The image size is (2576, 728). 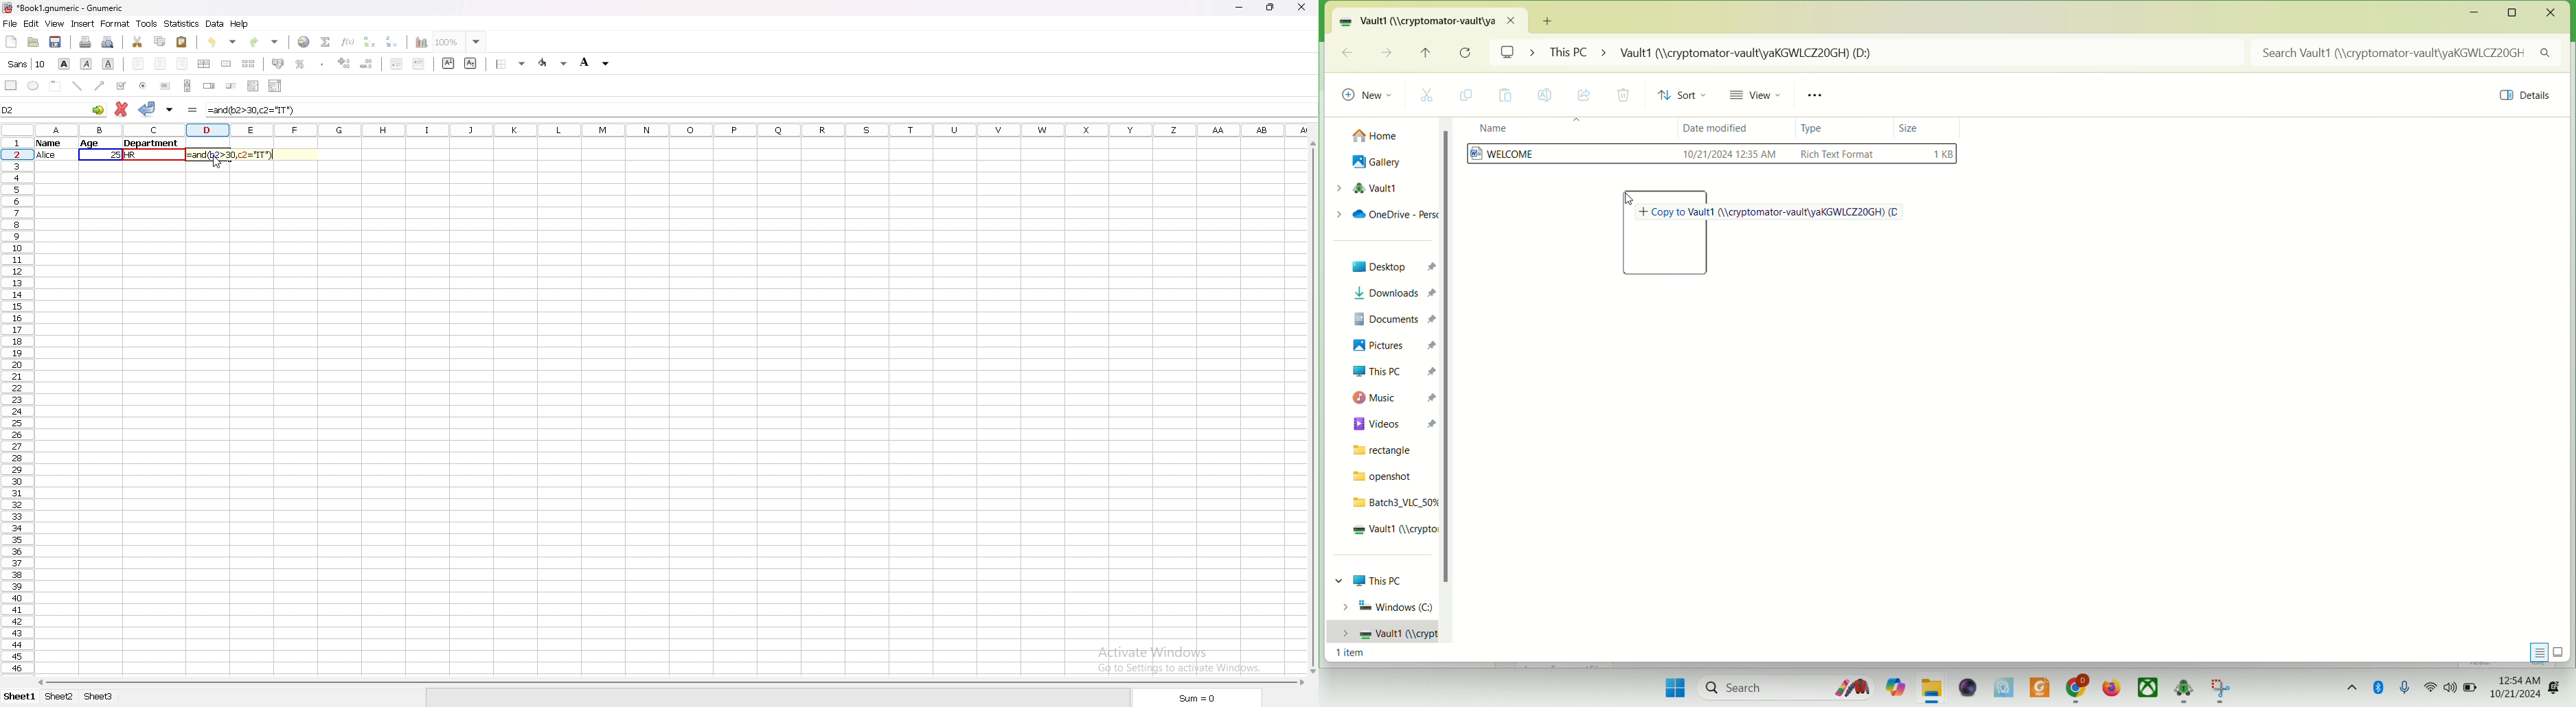 What do you see at coordinates (183, 42) in the screenshot?
I see `paste` at bounding box center [183, 42].